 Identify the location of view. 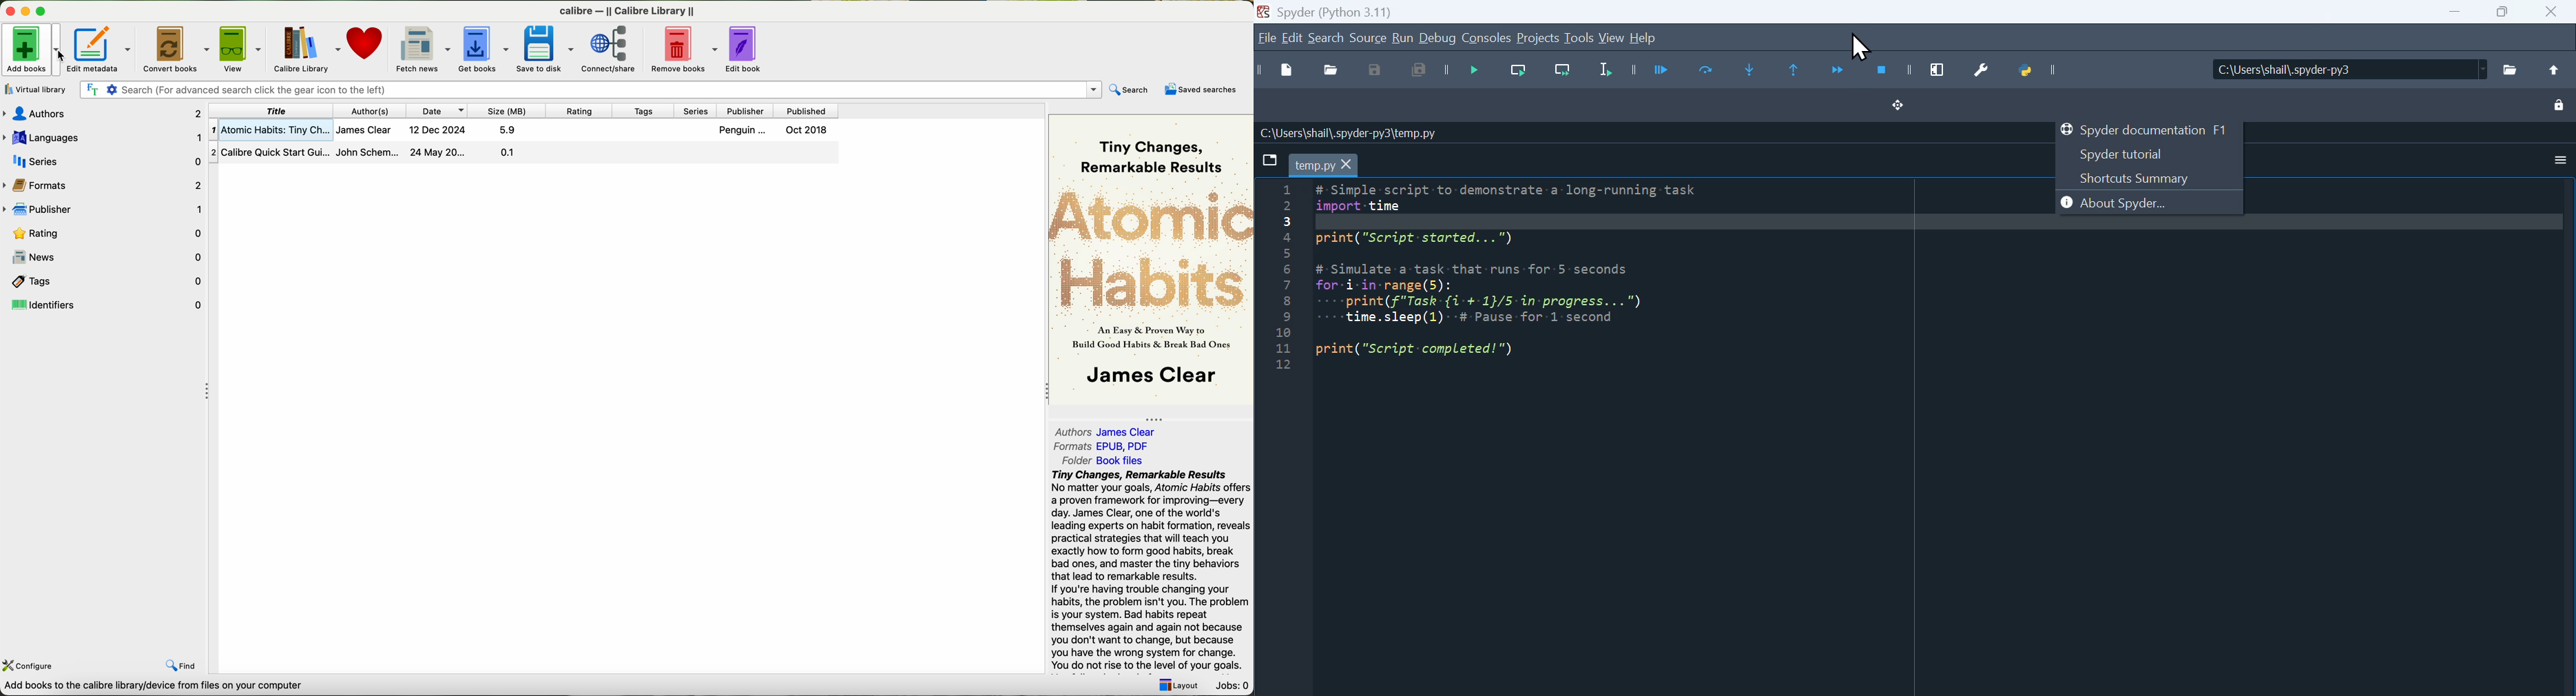
(242, 47).